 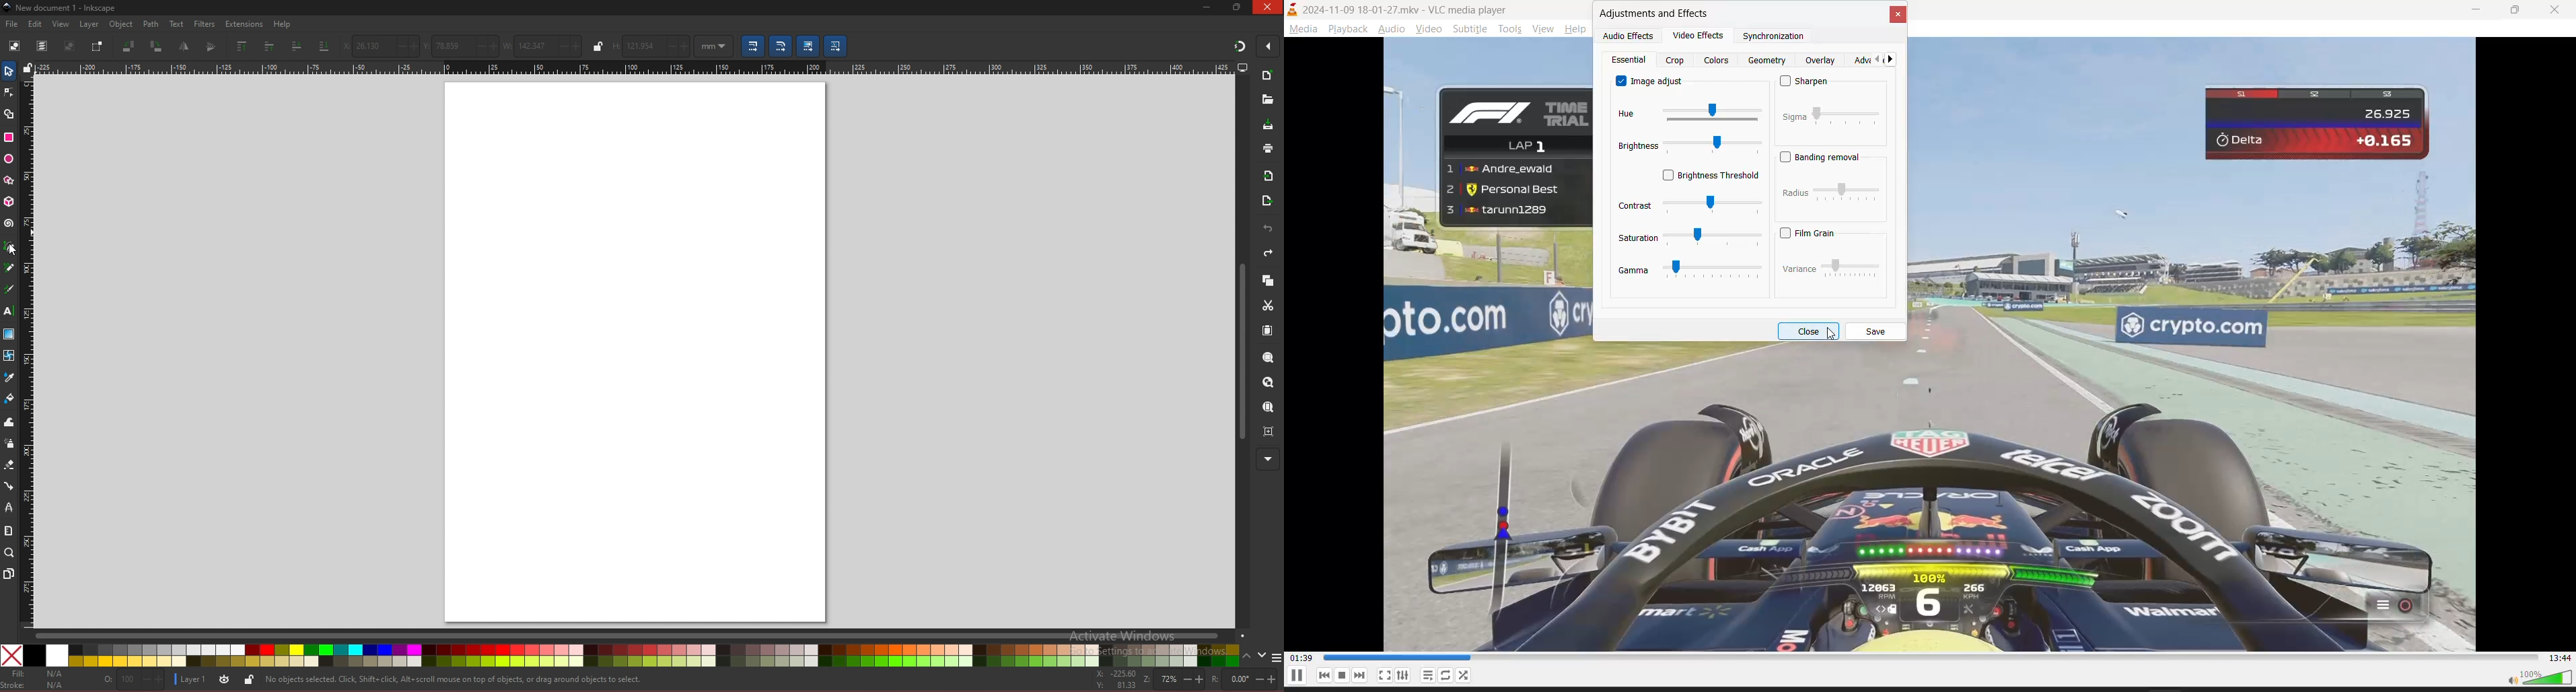 I want to click on info, so click(x=454, y=680).